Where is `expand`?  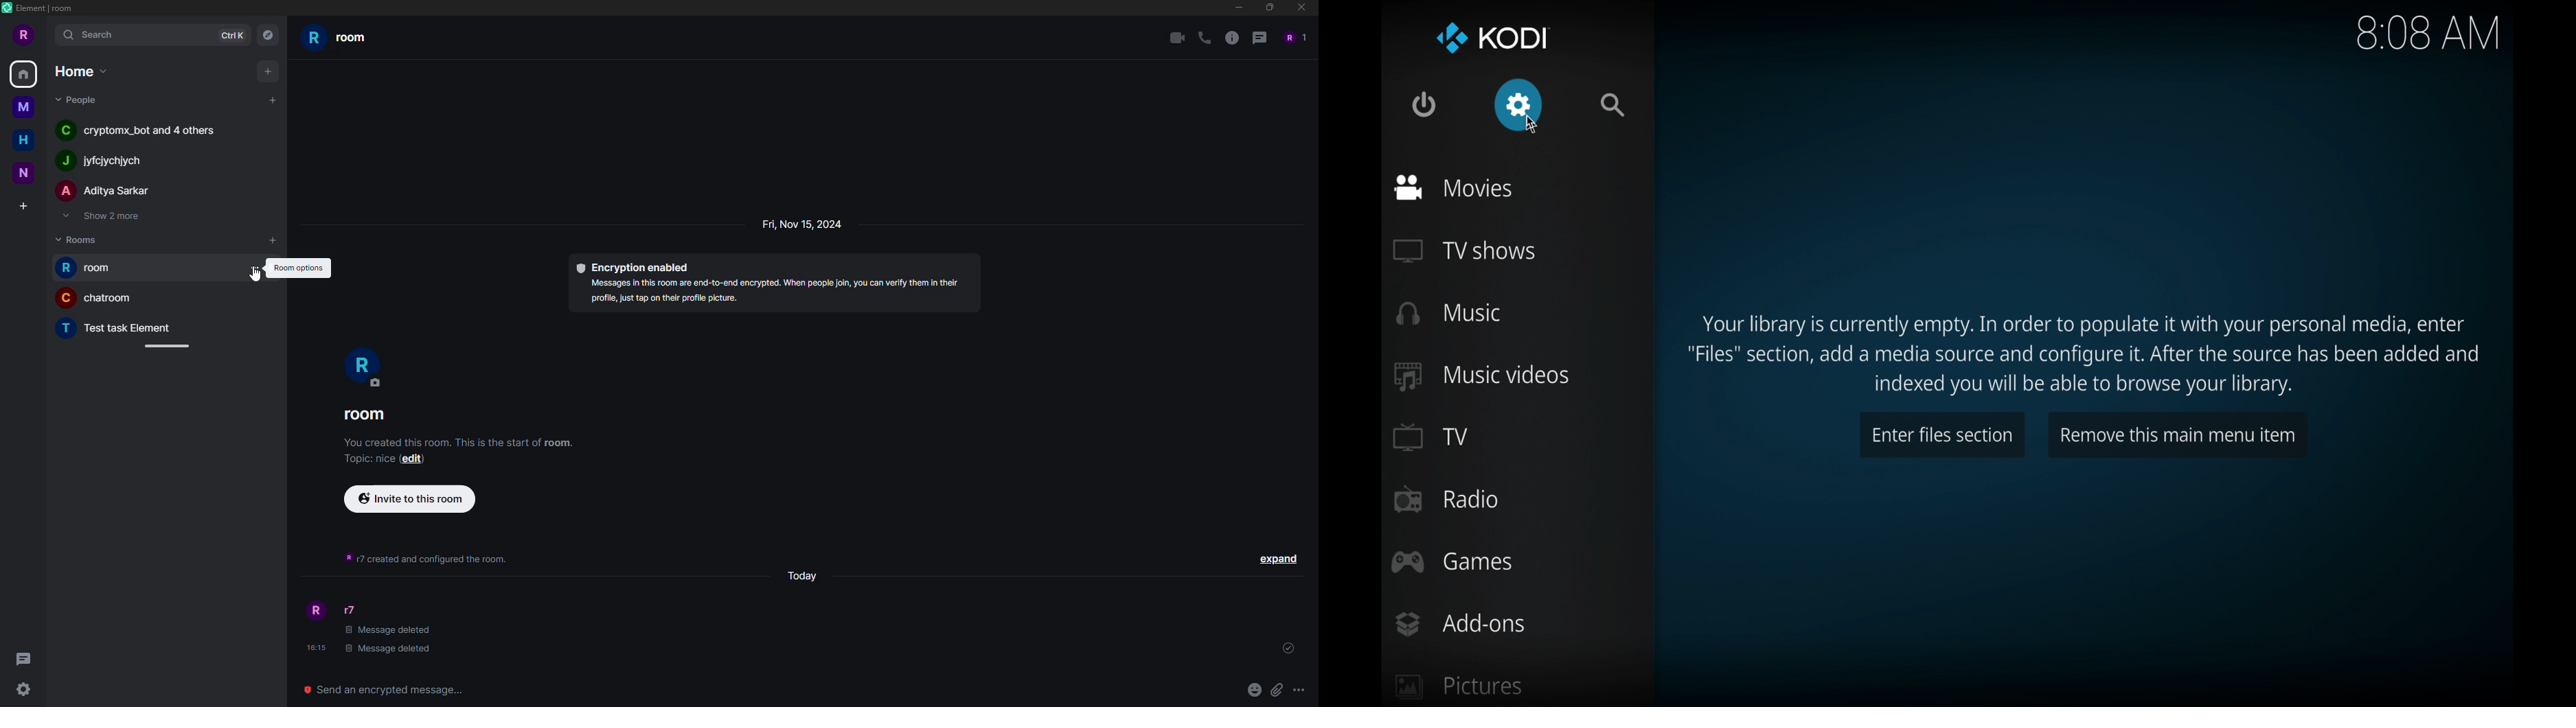
expand is located at coordinates (1276, 558).